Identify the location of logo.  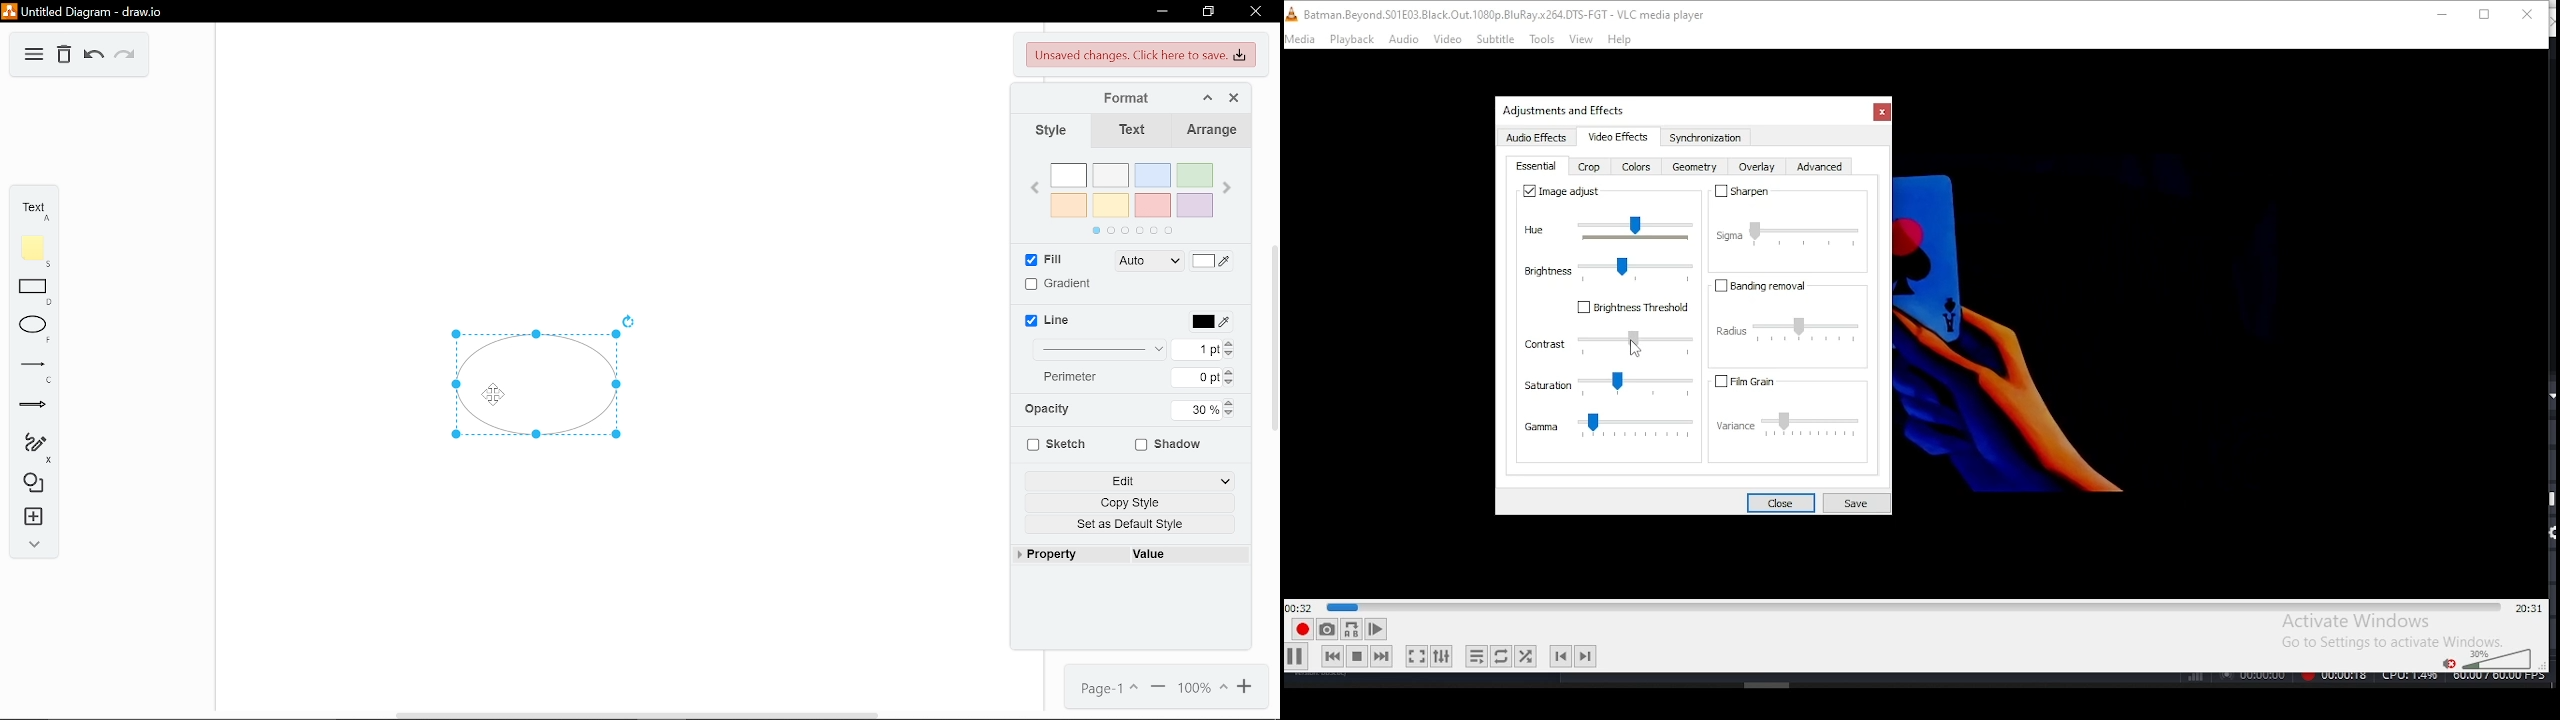
(10, 11).